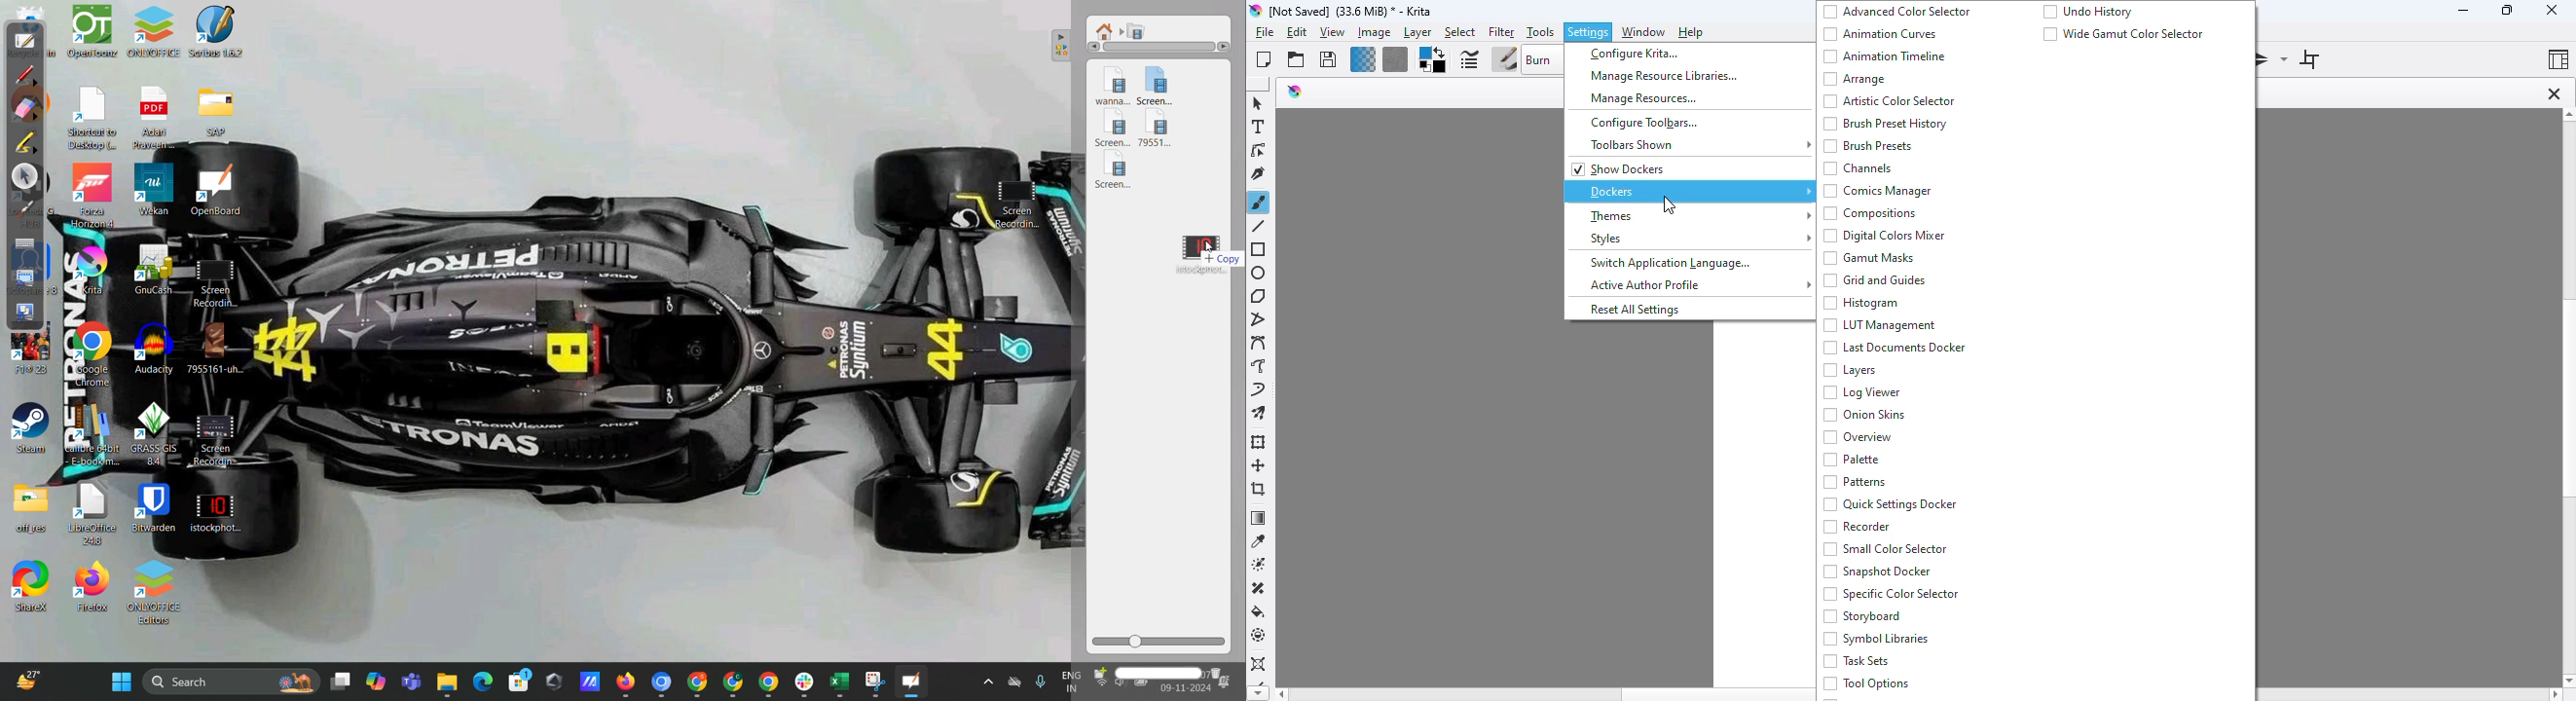  Describe the element at coordinates (914, 682) in the screenshot. I see `minimized Openboard` at that location.